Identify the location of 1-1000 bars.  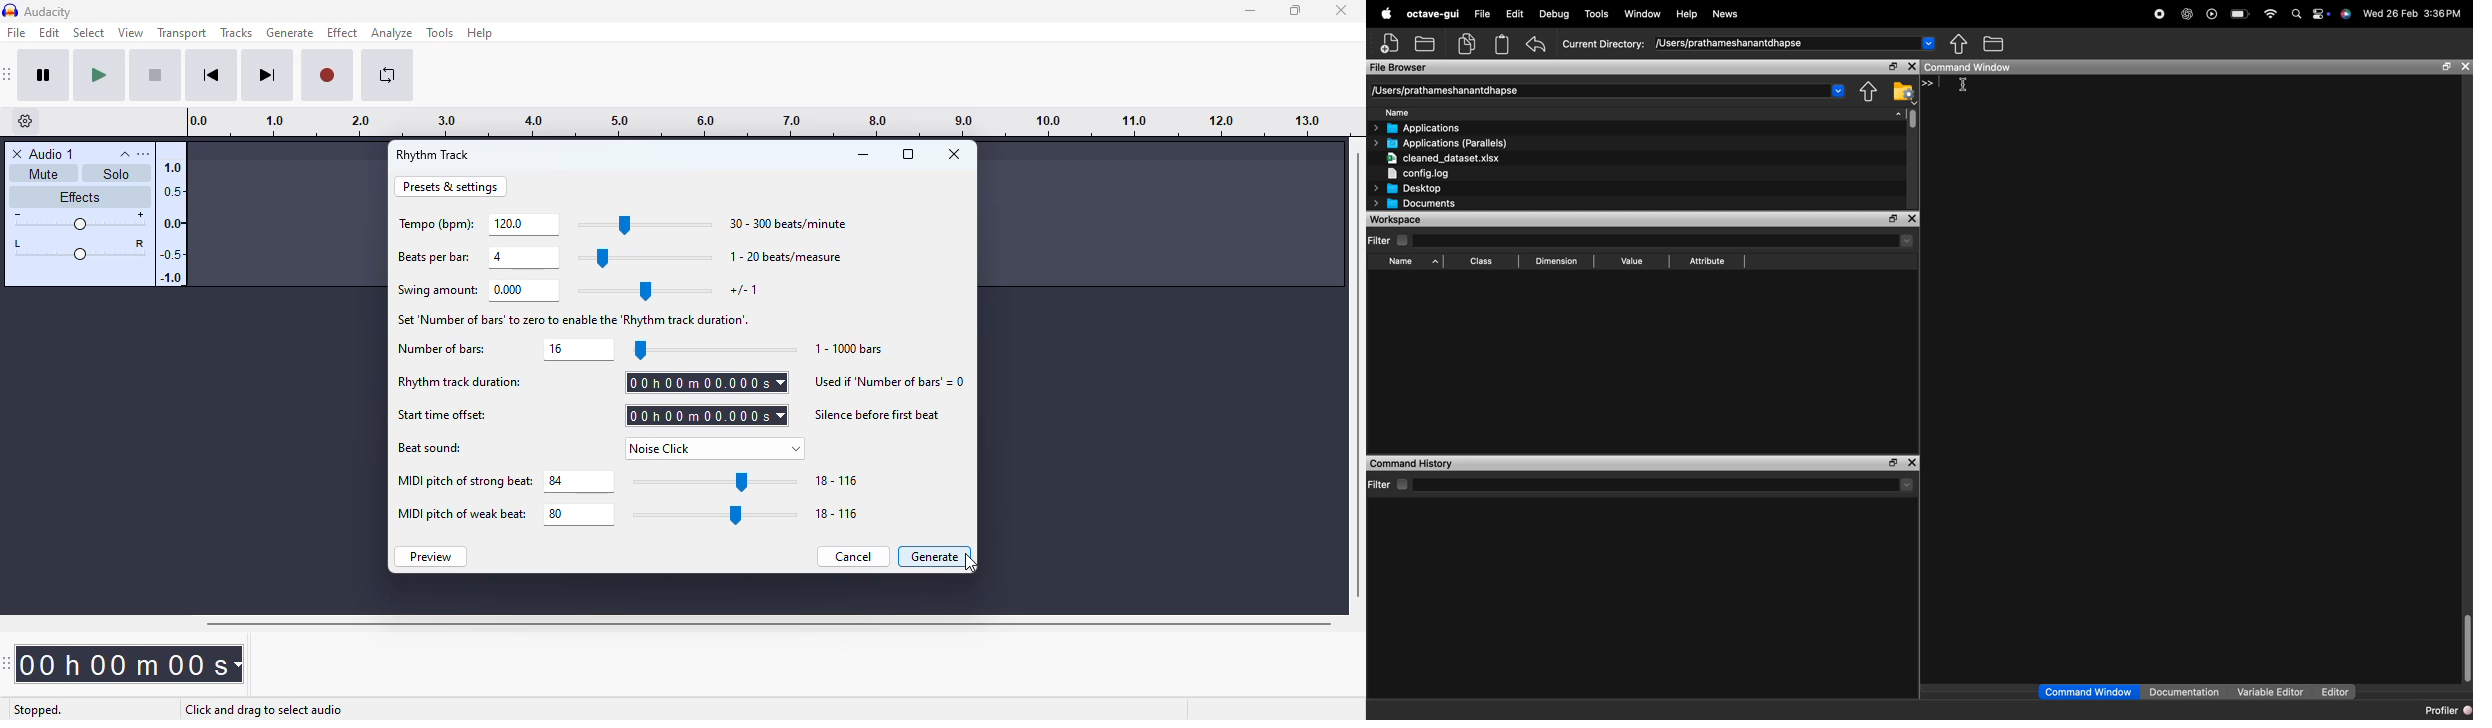
(850, 349).